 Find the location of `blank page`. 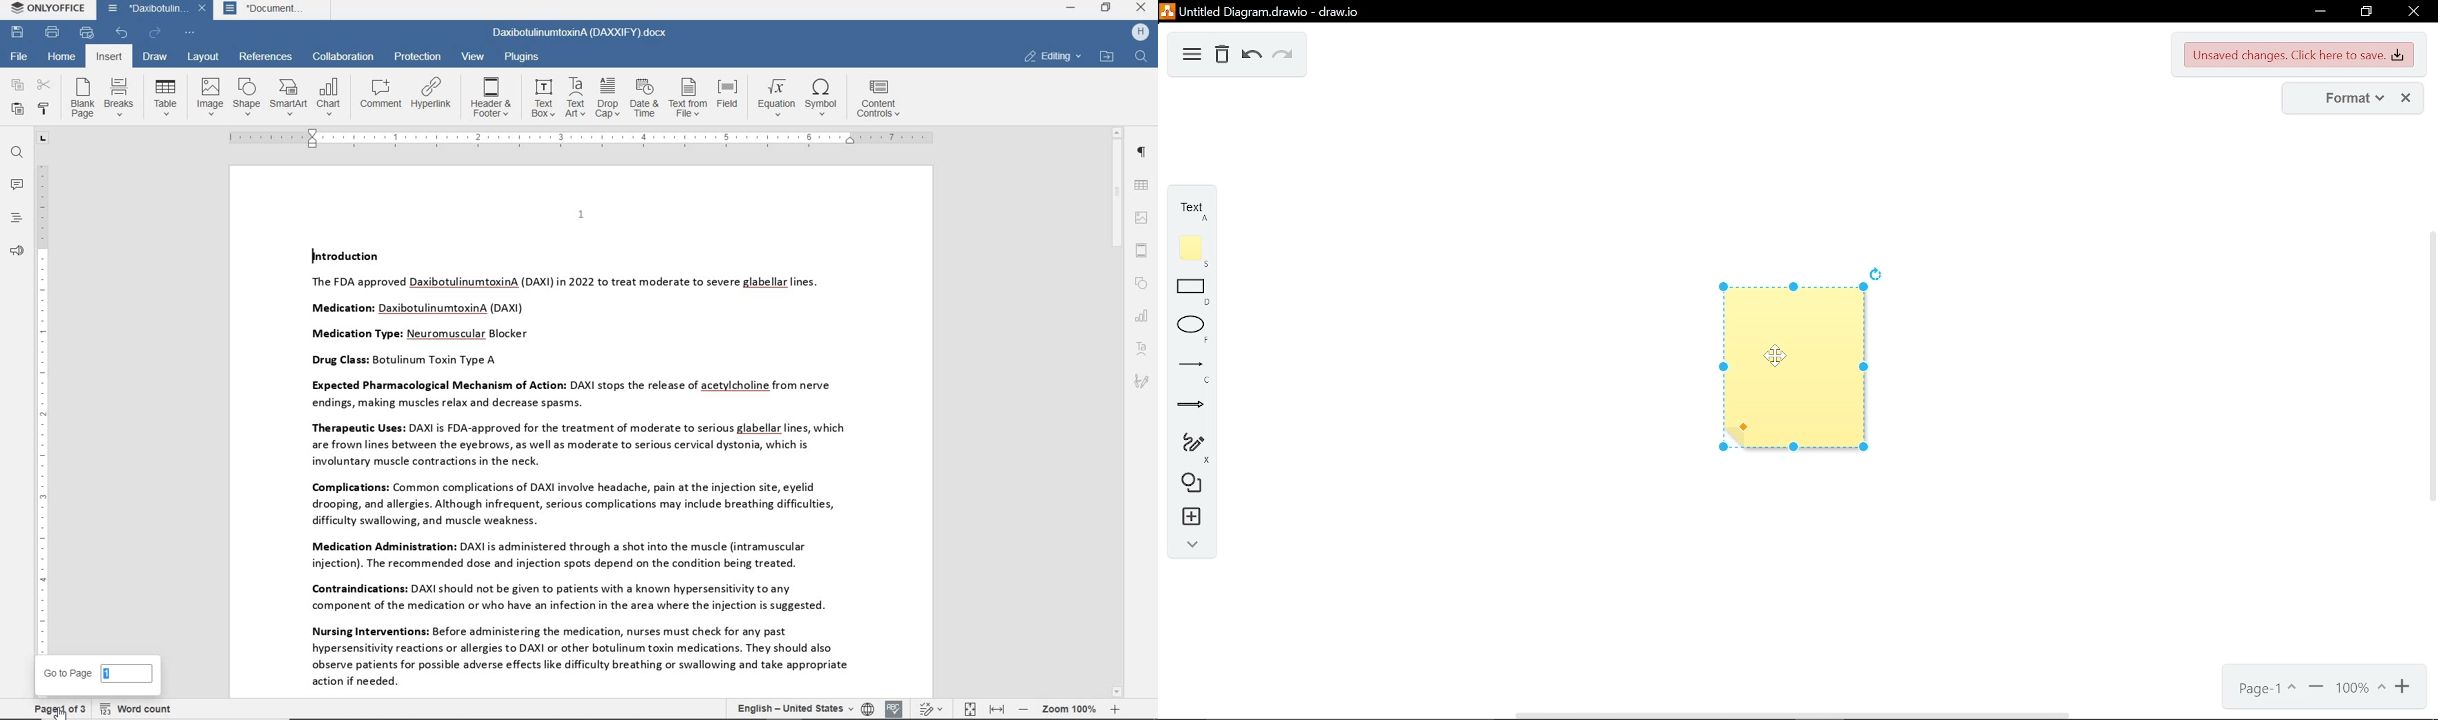

blank page is located at coordinates (81, 98).